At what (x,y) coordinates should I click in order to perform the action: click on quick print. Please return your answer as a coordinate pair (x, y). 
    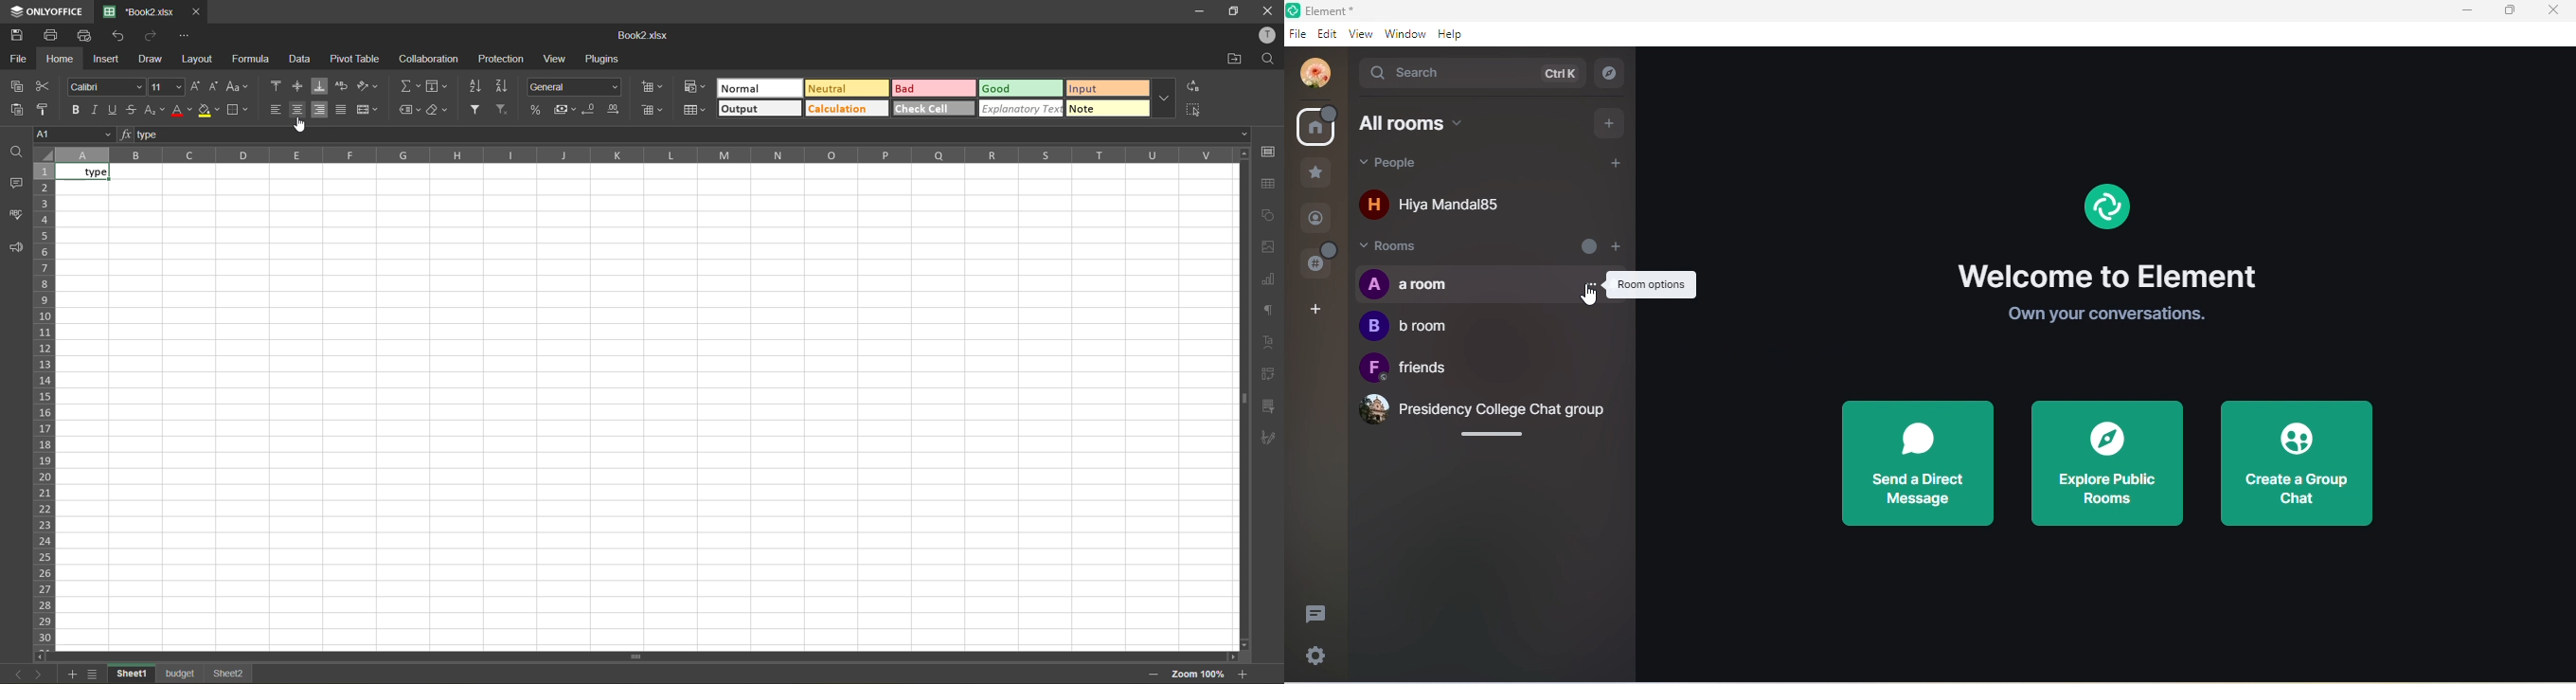
    Looking at the image, I should click on (85, 35).